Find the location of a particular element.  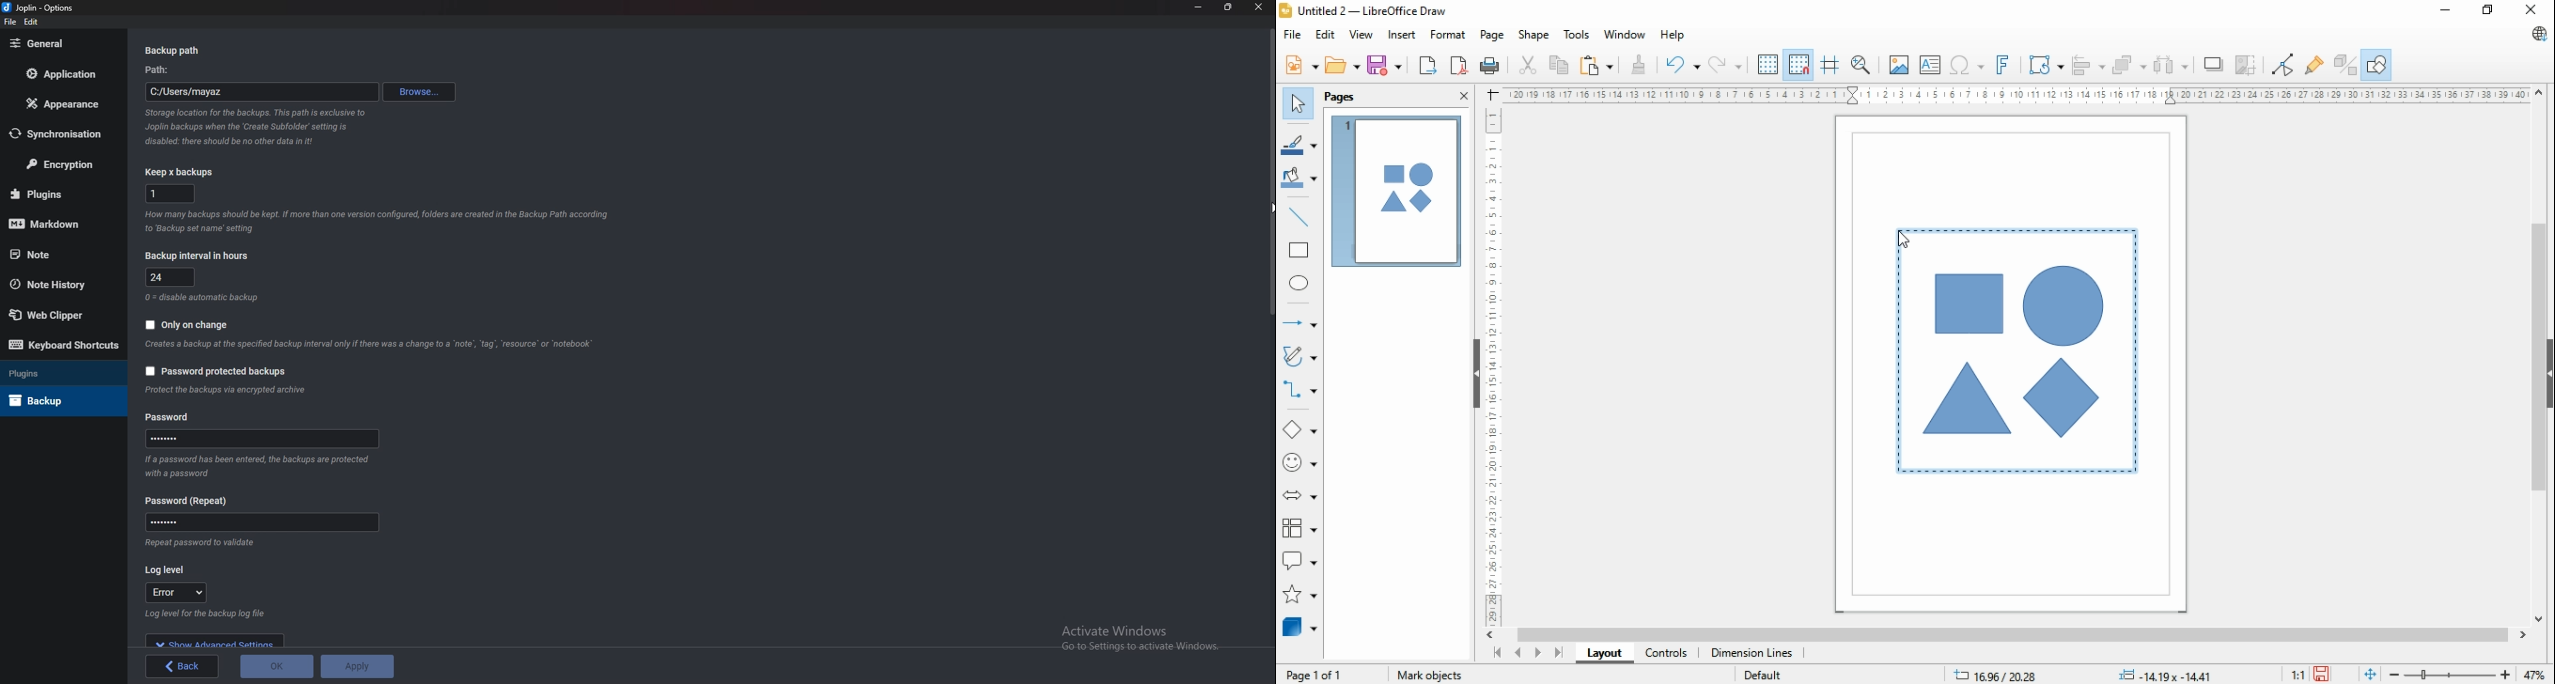

shadow is located at coordinates (2211, 64).